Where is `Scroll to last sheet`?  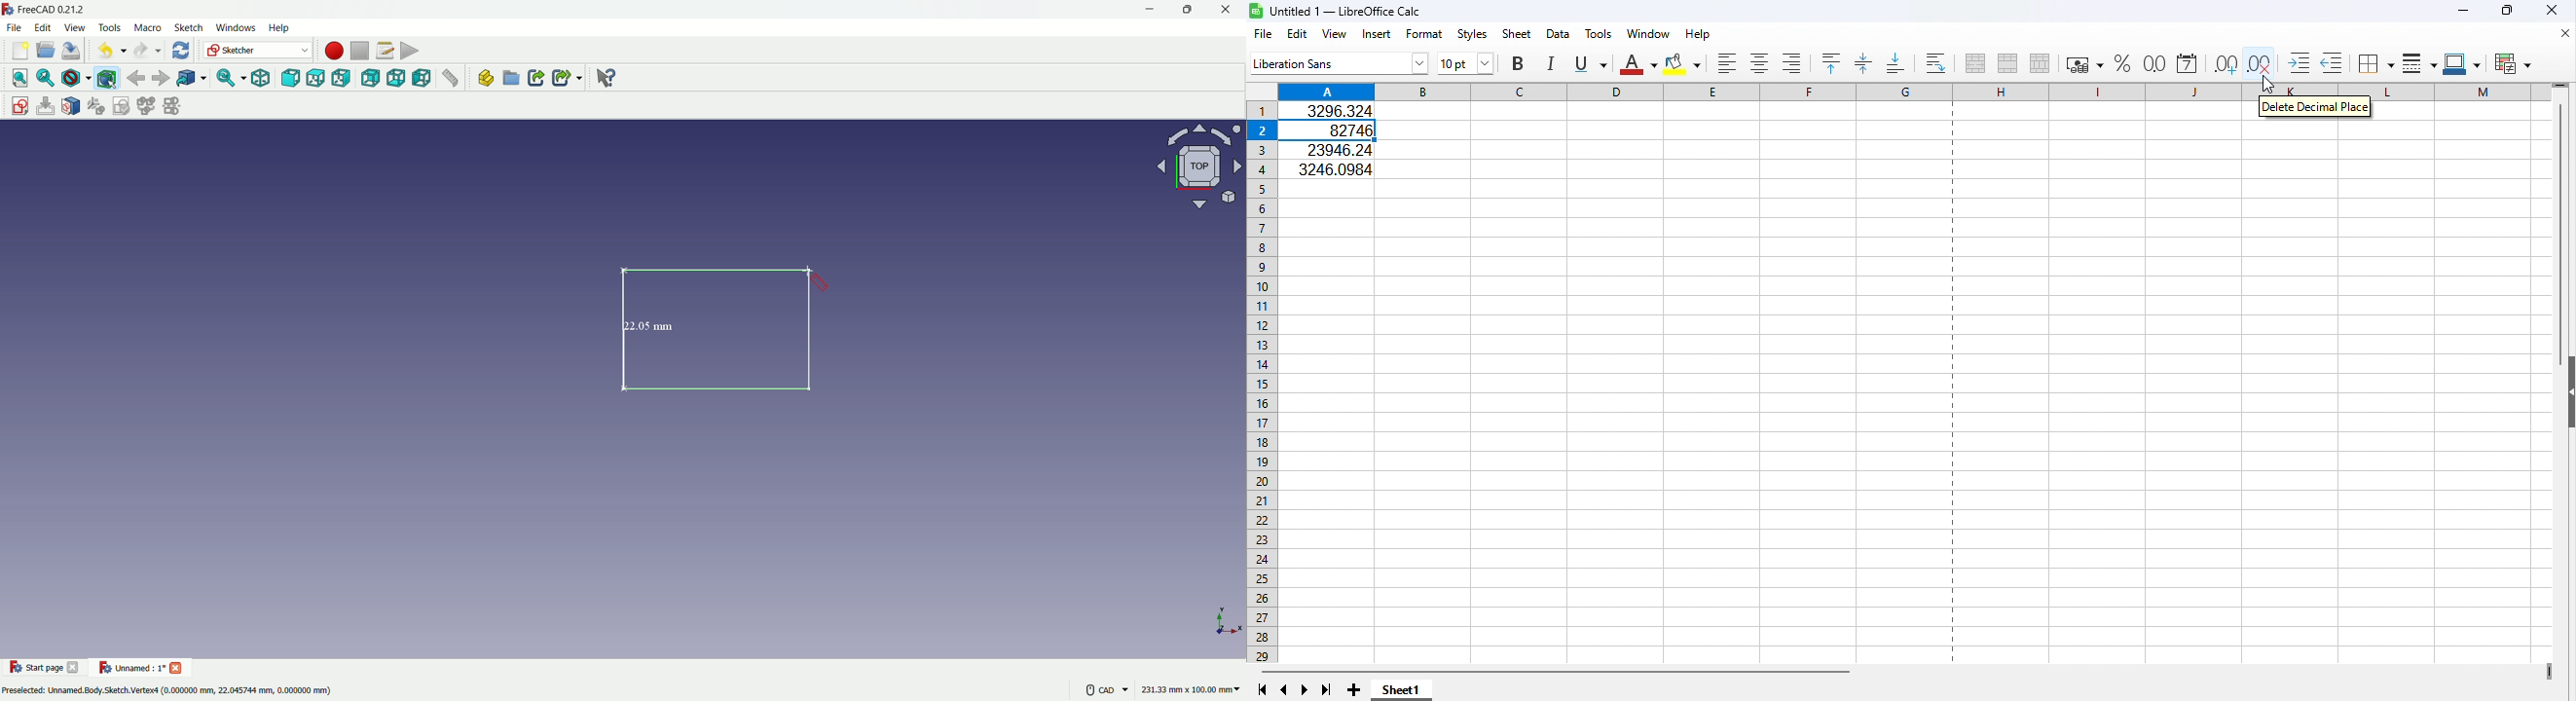
Scroll to last sheet is located at coordinates (1327, 690).